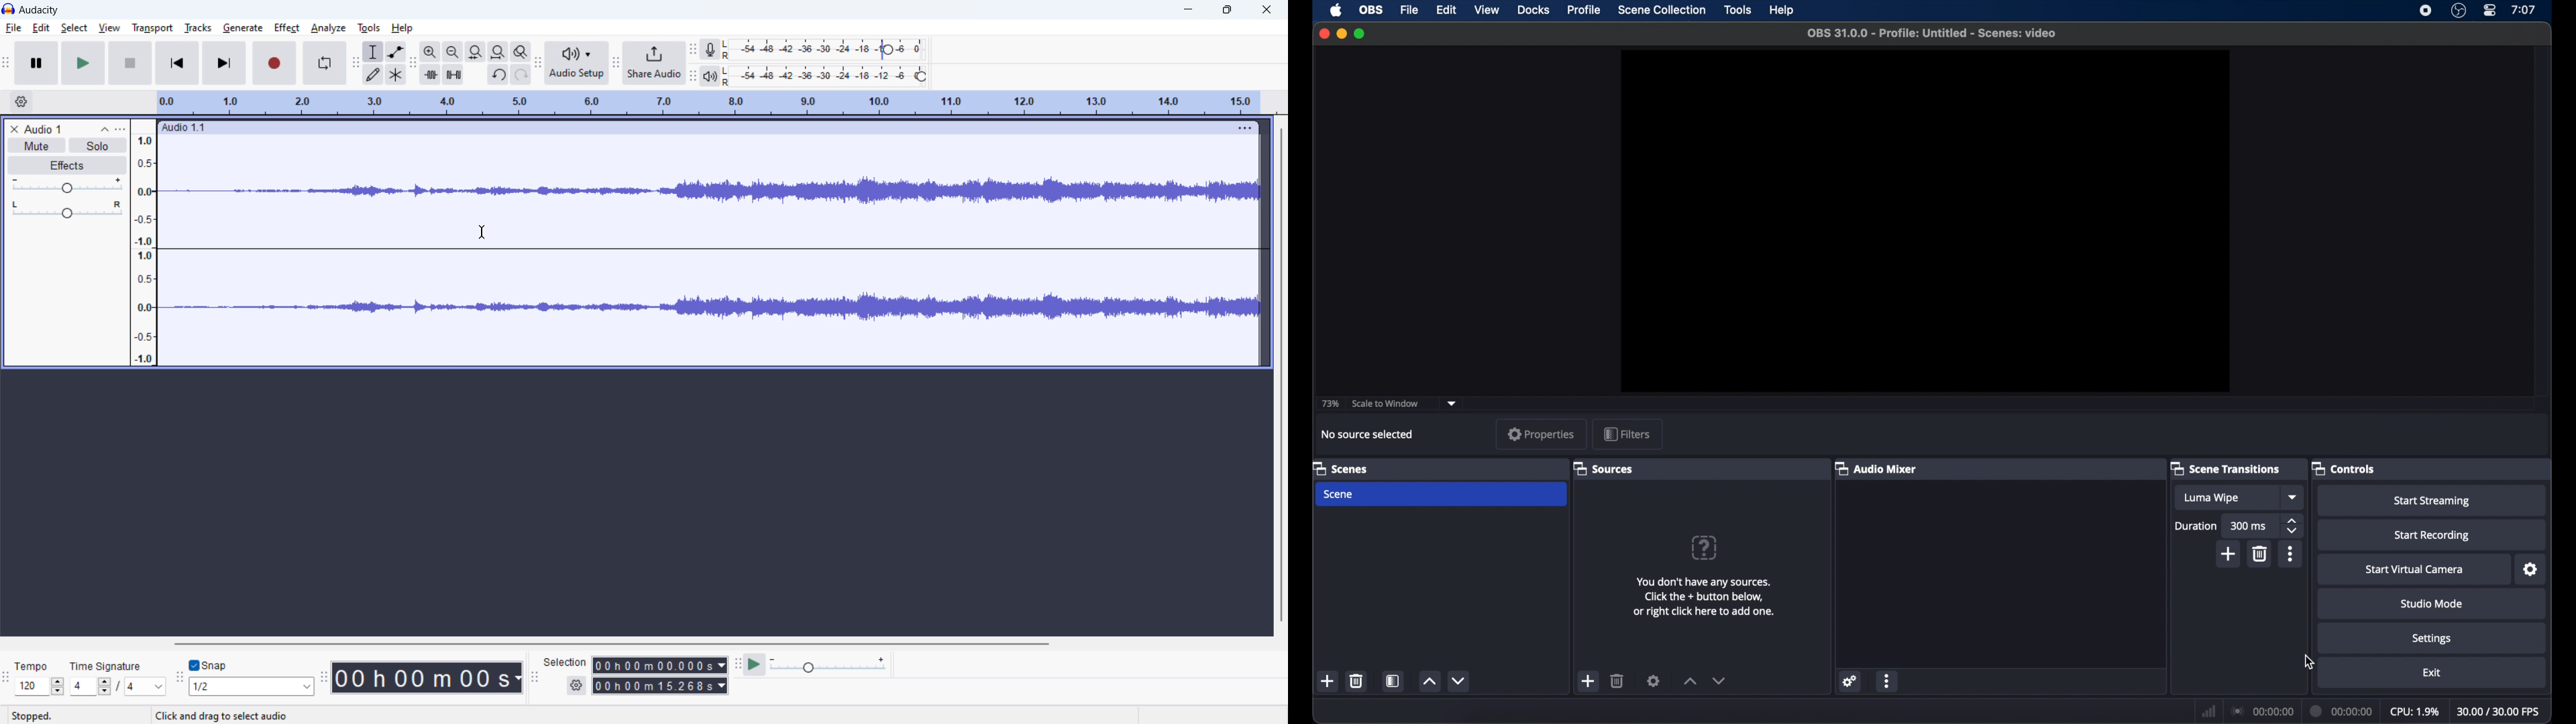  I want to click on increment, so click(1430, 682).